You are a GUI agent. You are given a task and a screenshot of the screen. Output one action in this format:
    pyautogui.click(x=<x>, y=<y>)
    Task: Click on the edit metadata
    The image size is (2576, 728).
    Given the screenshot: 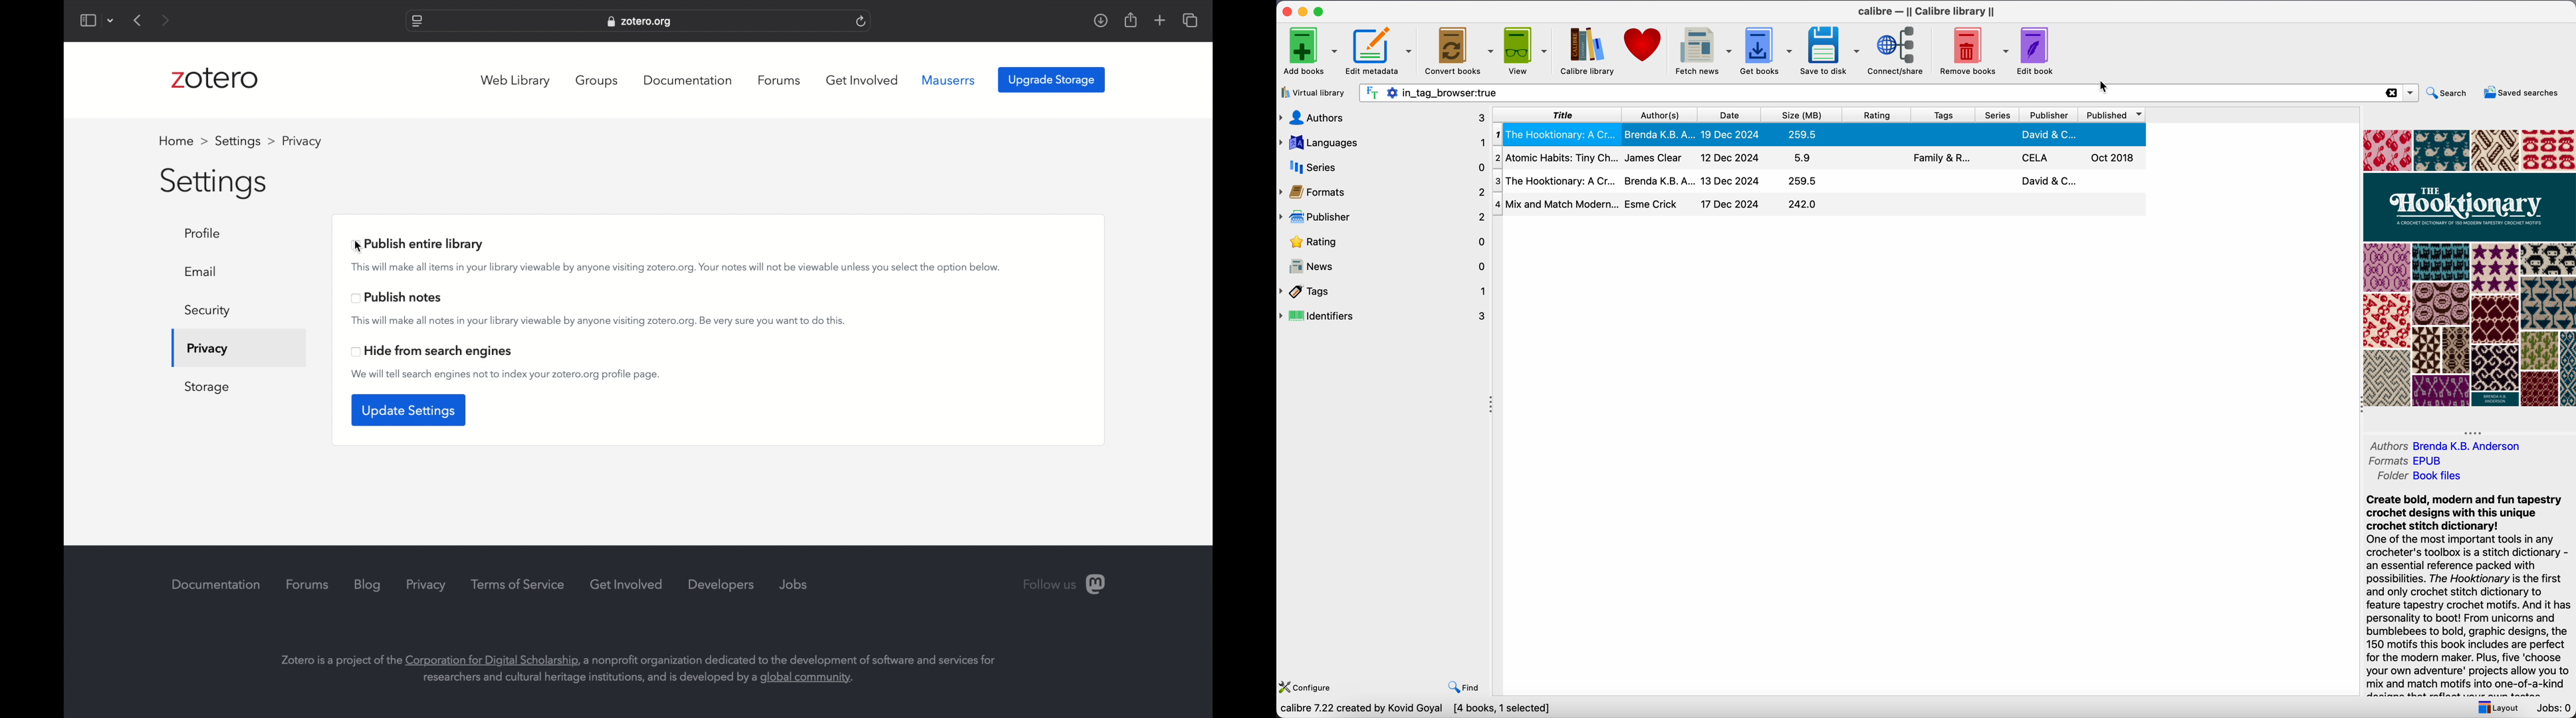 What is the action you would take?
    pyautogui.click(x=1380, y=51)
    